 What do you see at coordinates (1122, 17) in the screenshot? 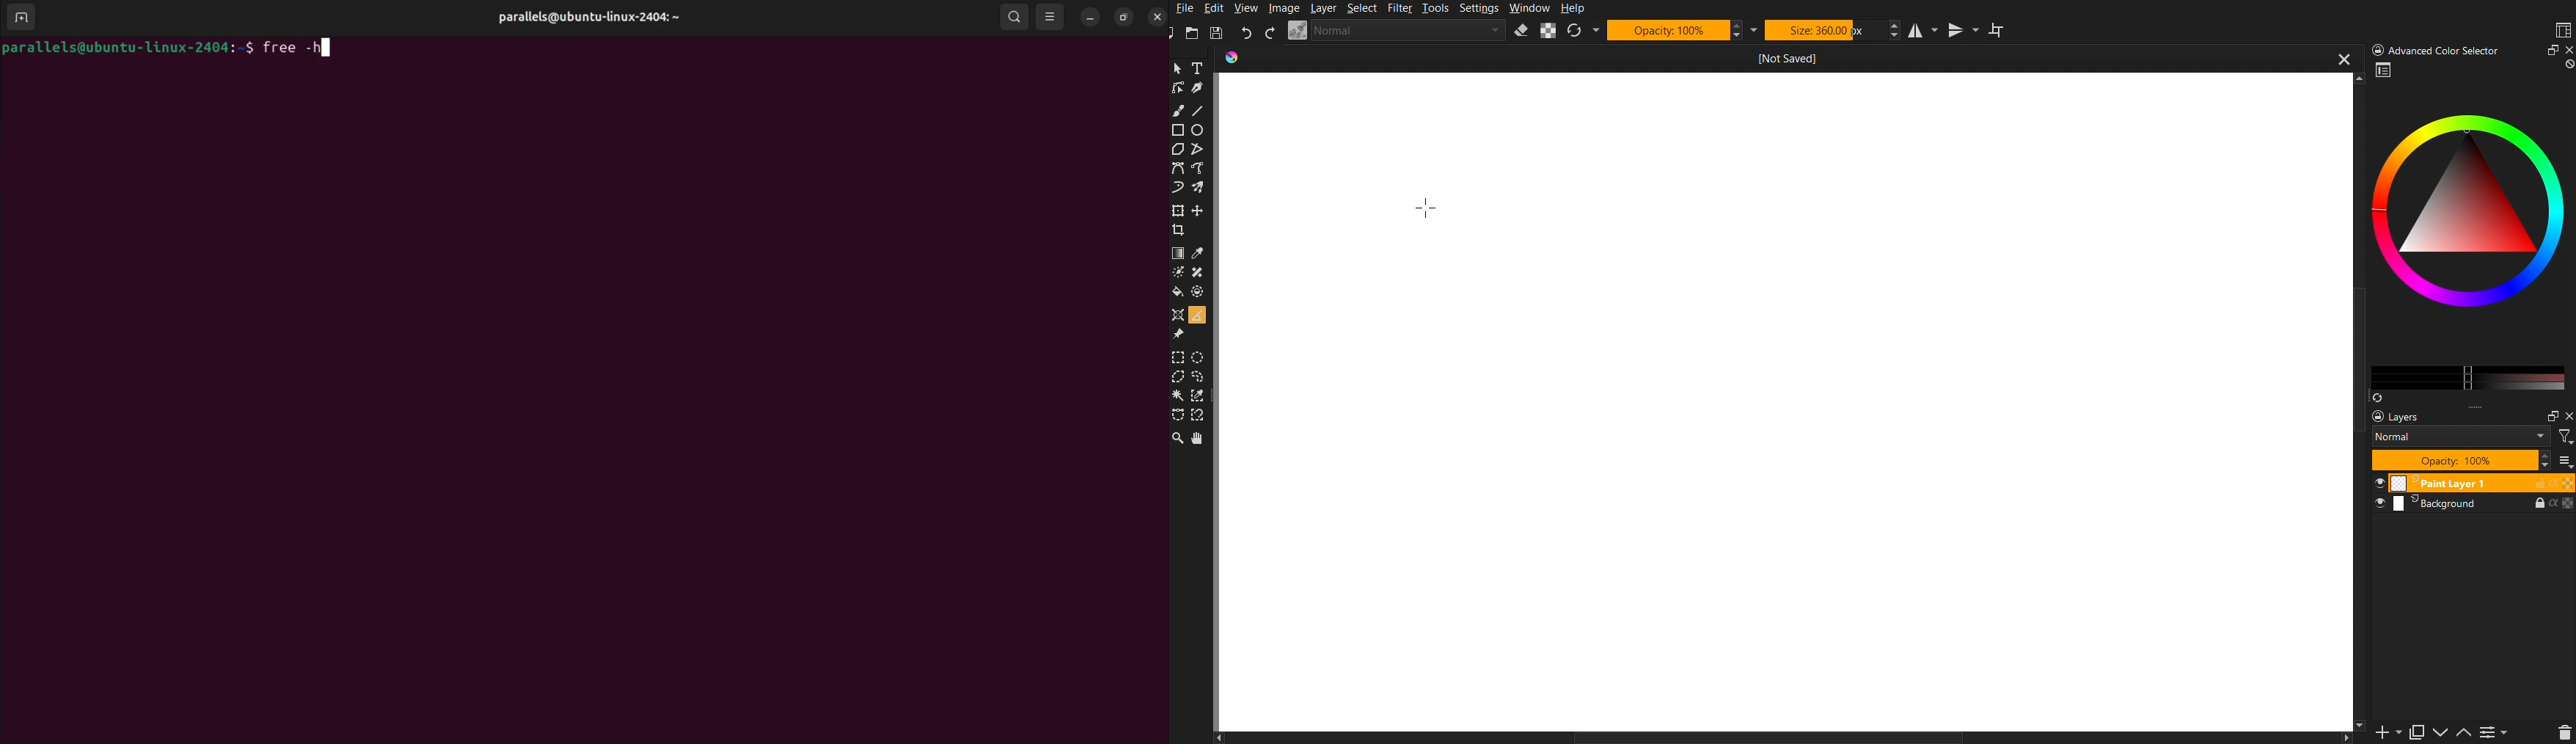
I see `resize` at bounding box center [1122, 17].